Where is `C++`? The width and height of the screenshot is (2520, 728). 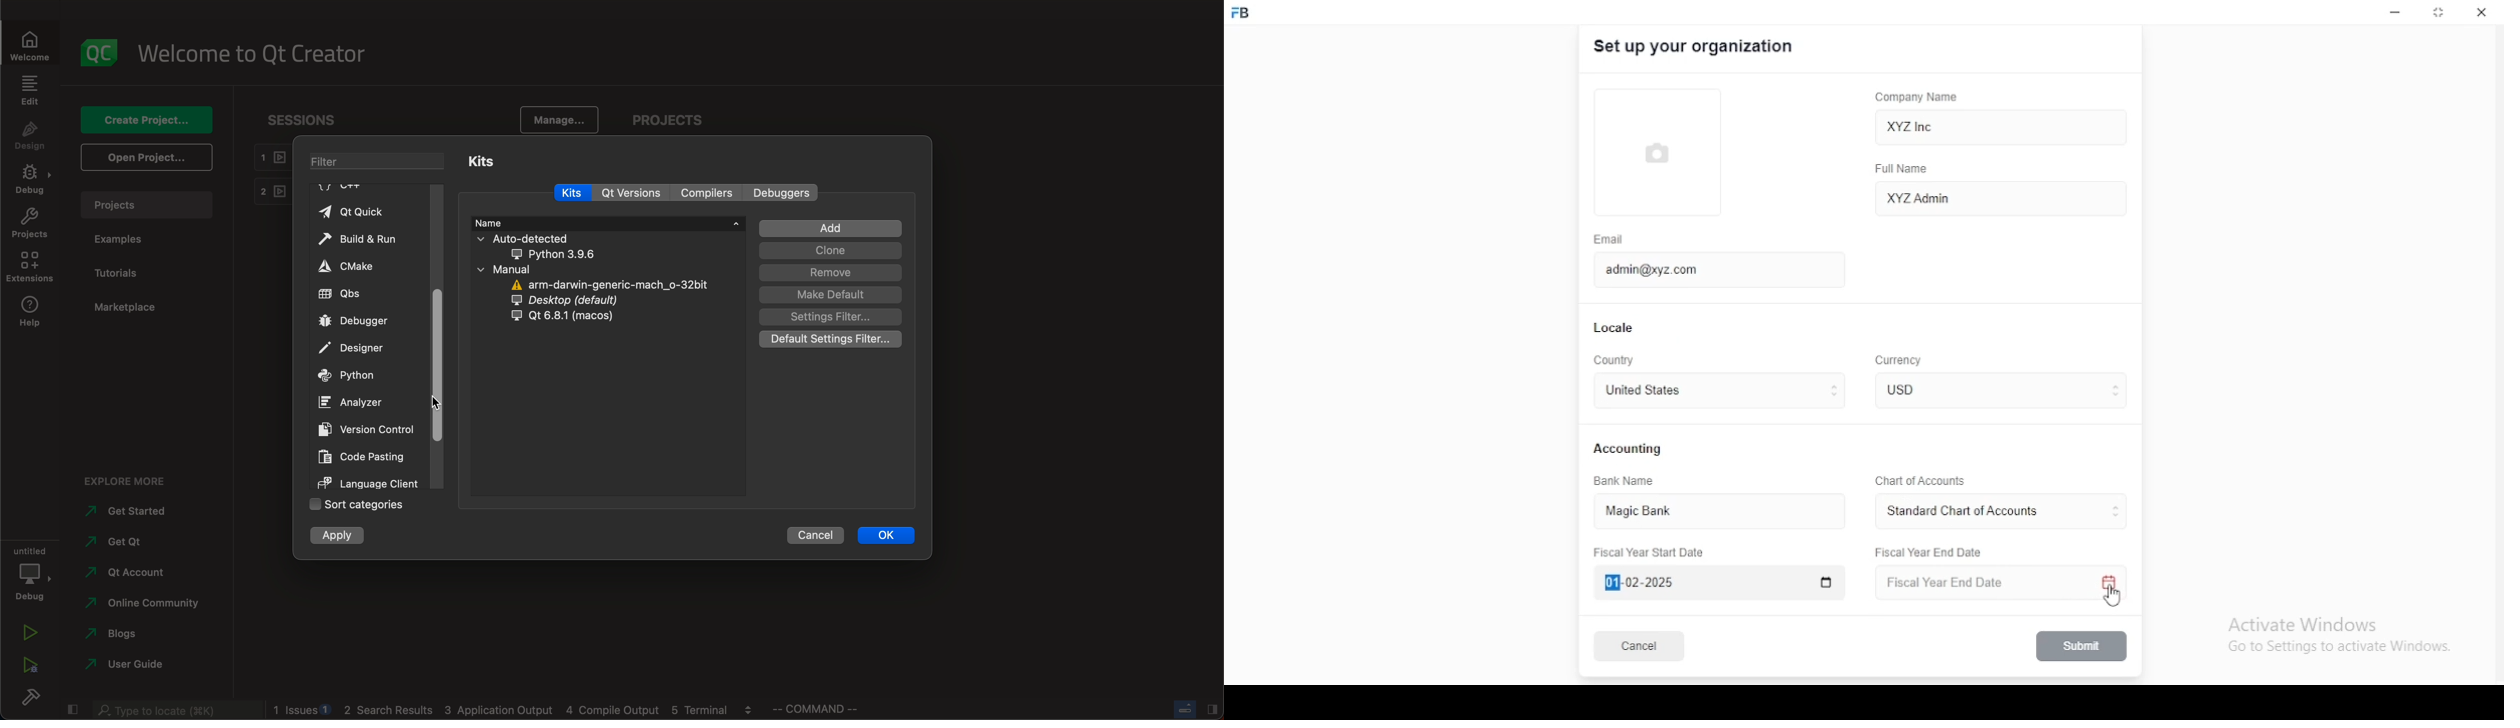 C++ is located at coordinates (349, 186).